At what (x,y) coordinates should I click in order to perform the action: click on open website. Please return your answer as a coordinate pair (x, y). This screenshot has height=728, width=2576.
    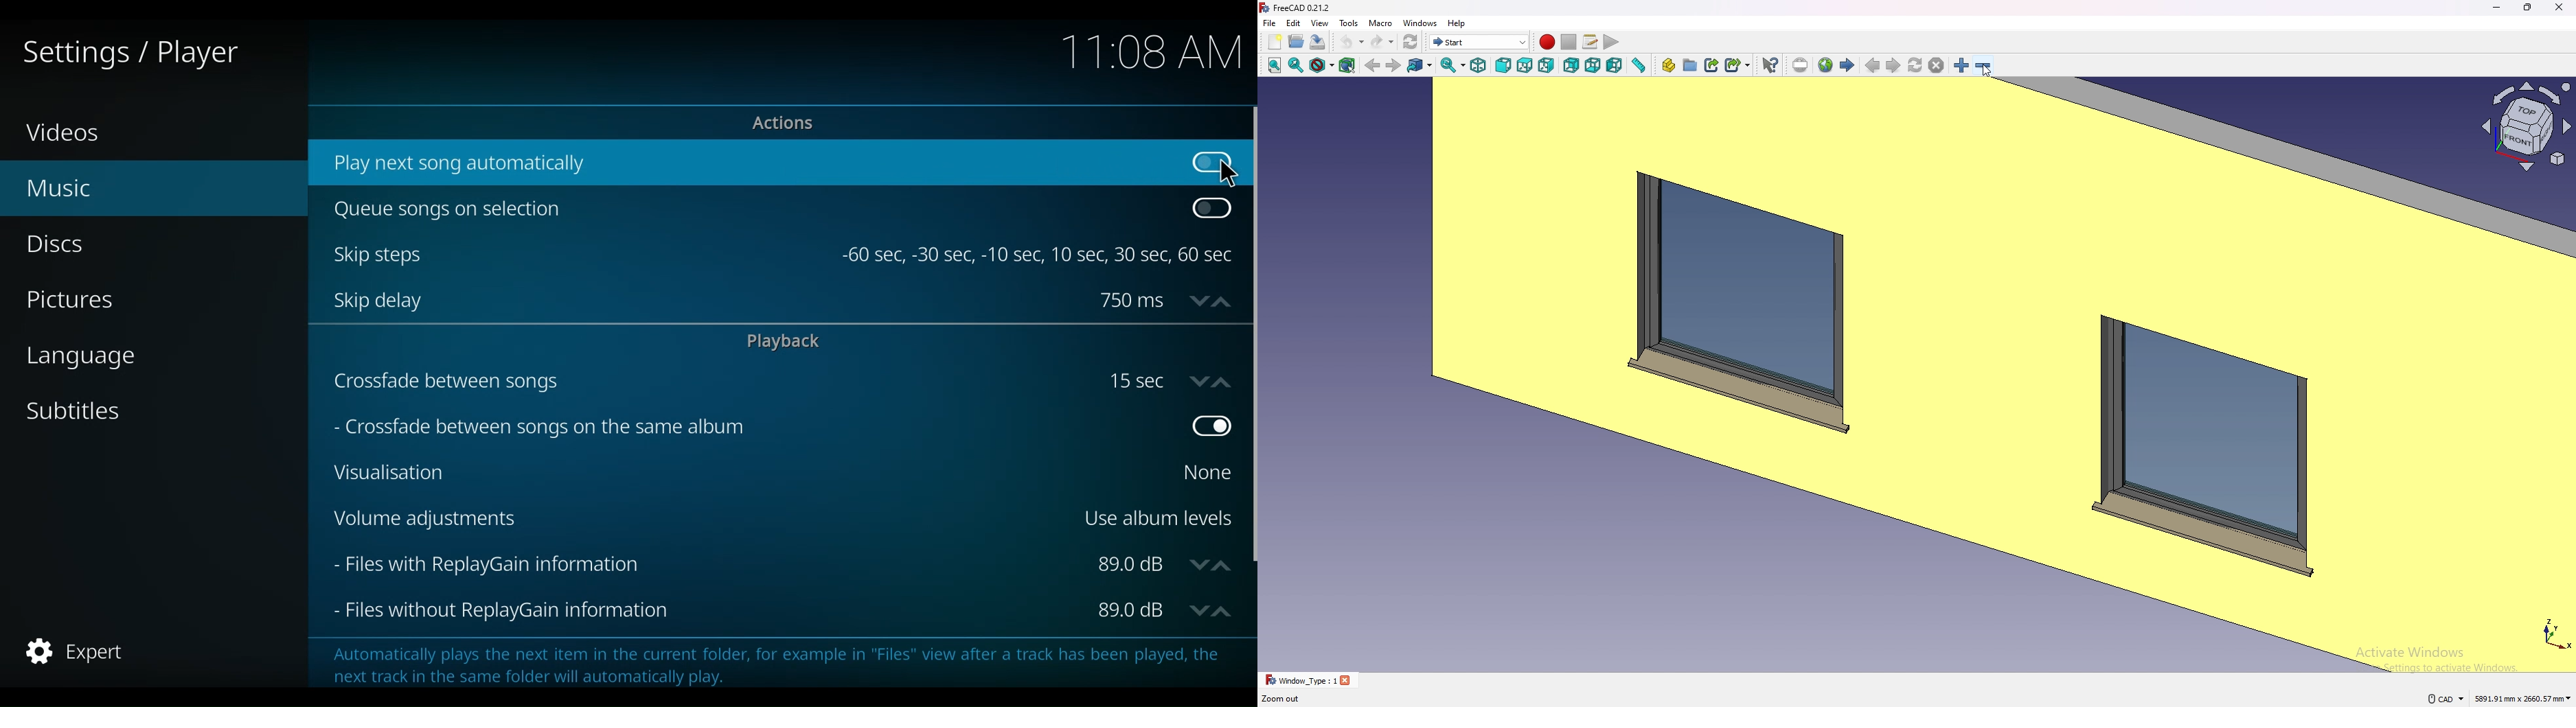
    Looking at the image, I should click on (1825, 65).